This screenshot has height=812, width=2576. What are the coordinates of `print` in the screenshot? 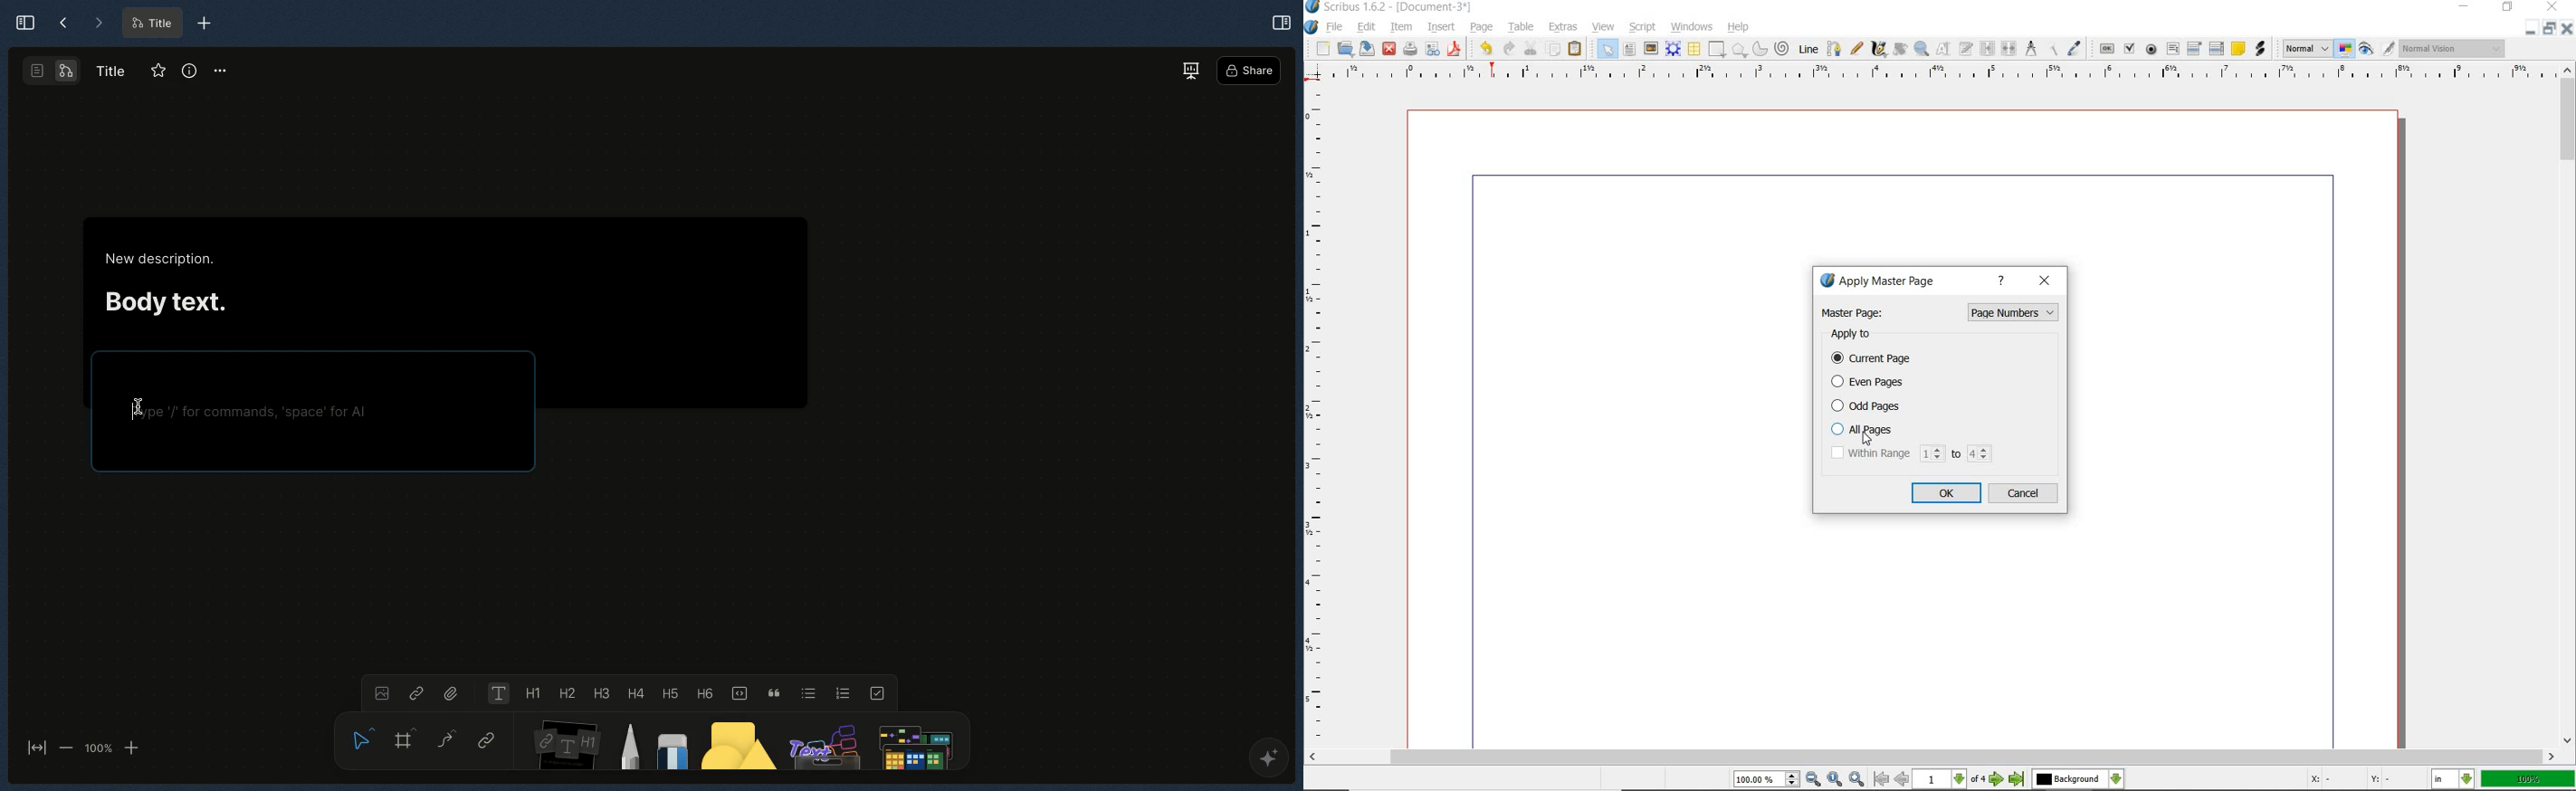 It's located at (1410, 48).